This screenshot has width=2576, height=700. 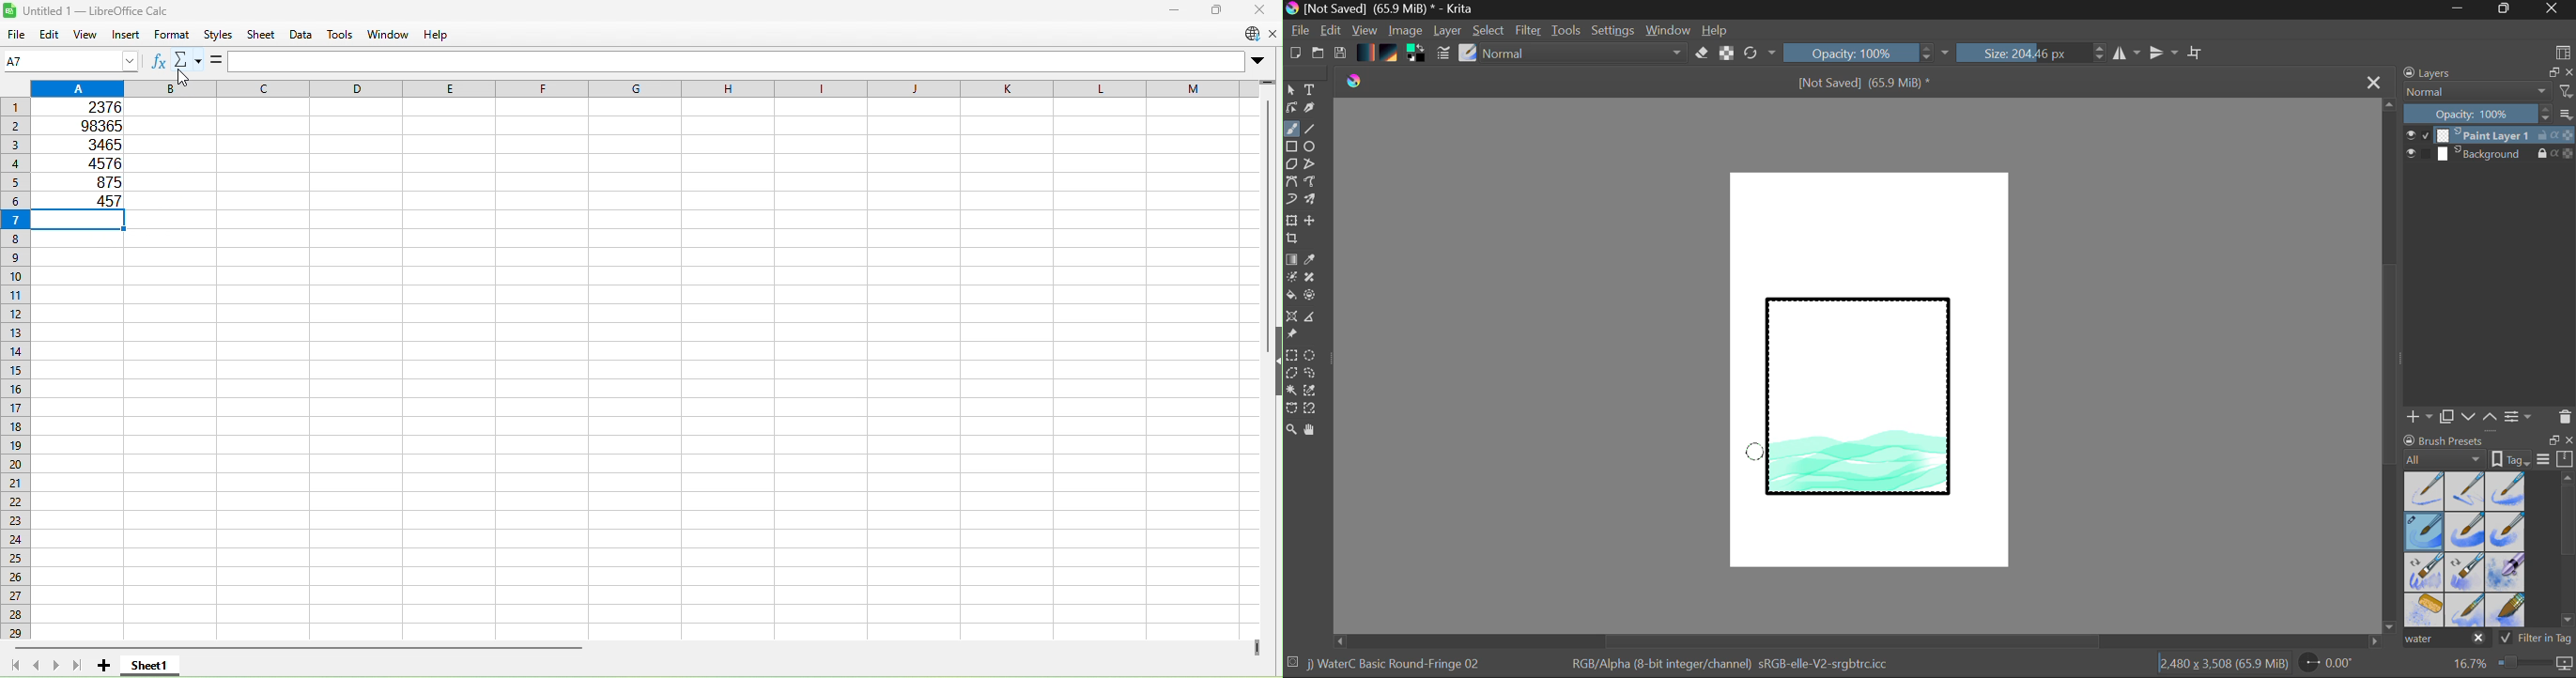 What do you see at coordinates (2224, 666) in the screenshot?
I see `Document Dimensions` at bounding box center [2224, 666].